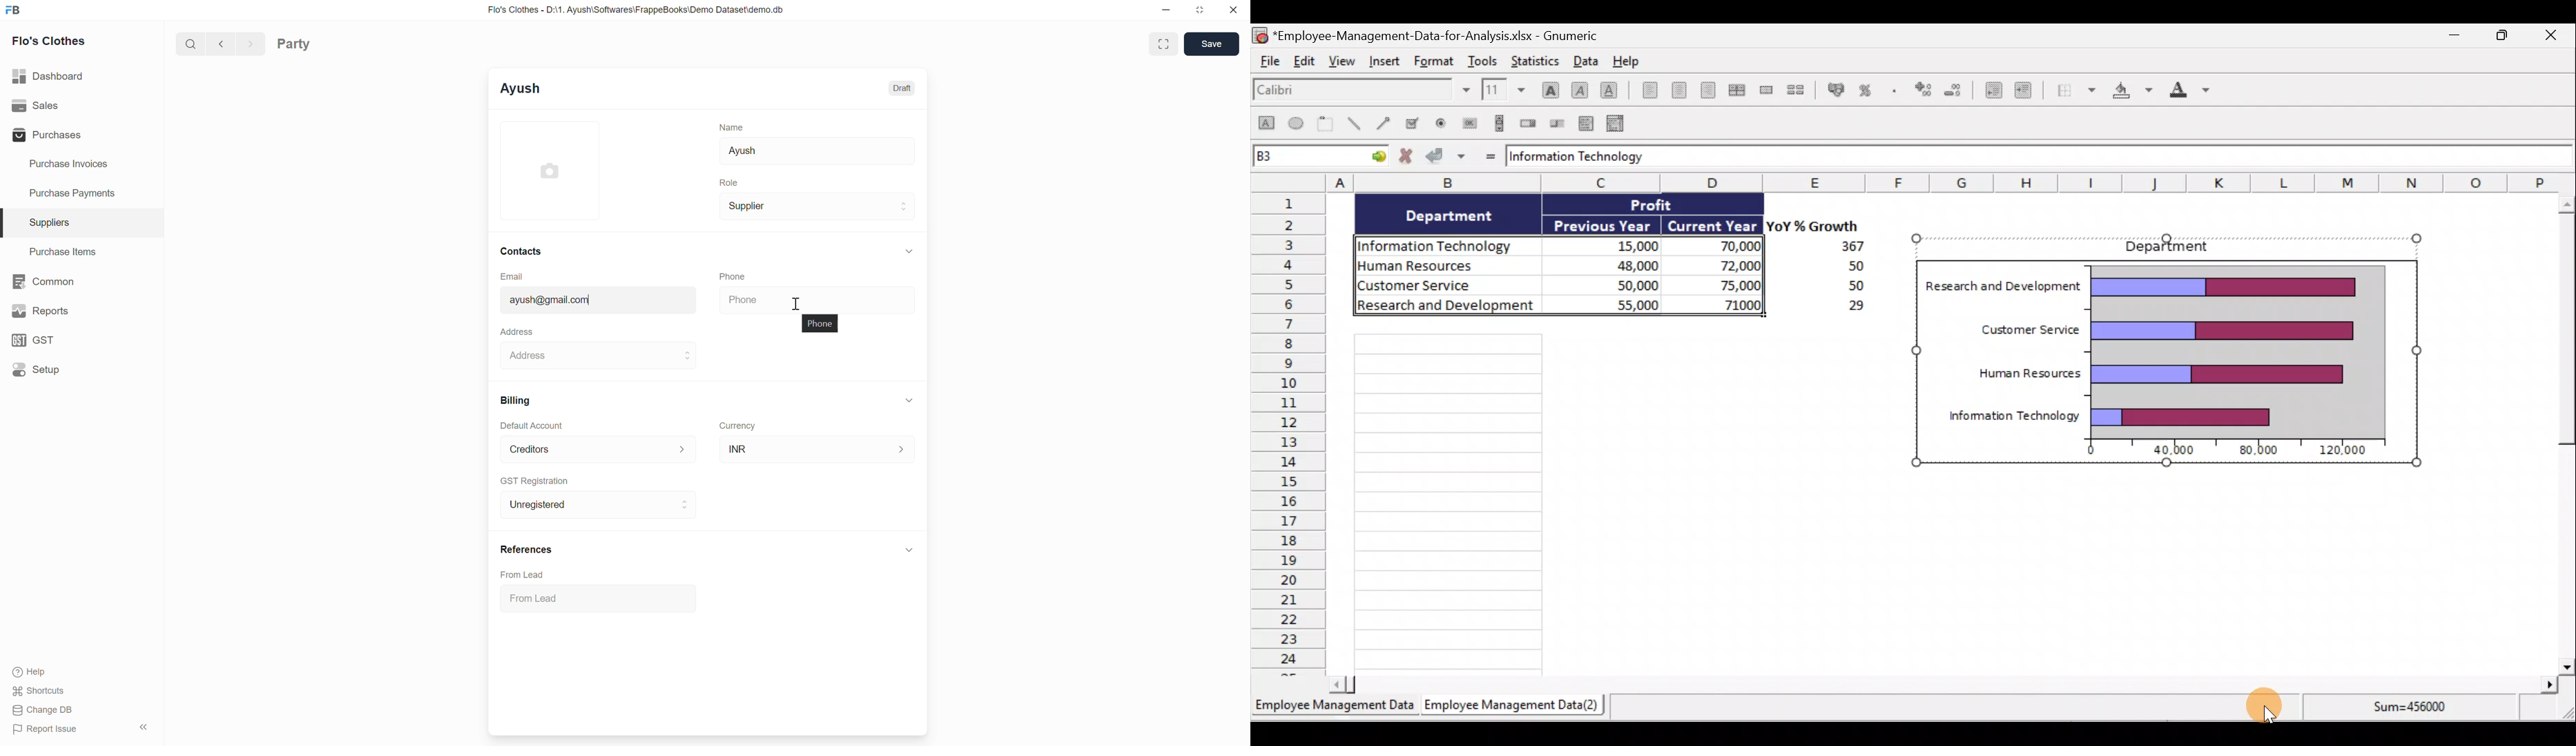  Describe the element at coordinates (817, 152) in the screenshot. I see `Ayush` at that location.